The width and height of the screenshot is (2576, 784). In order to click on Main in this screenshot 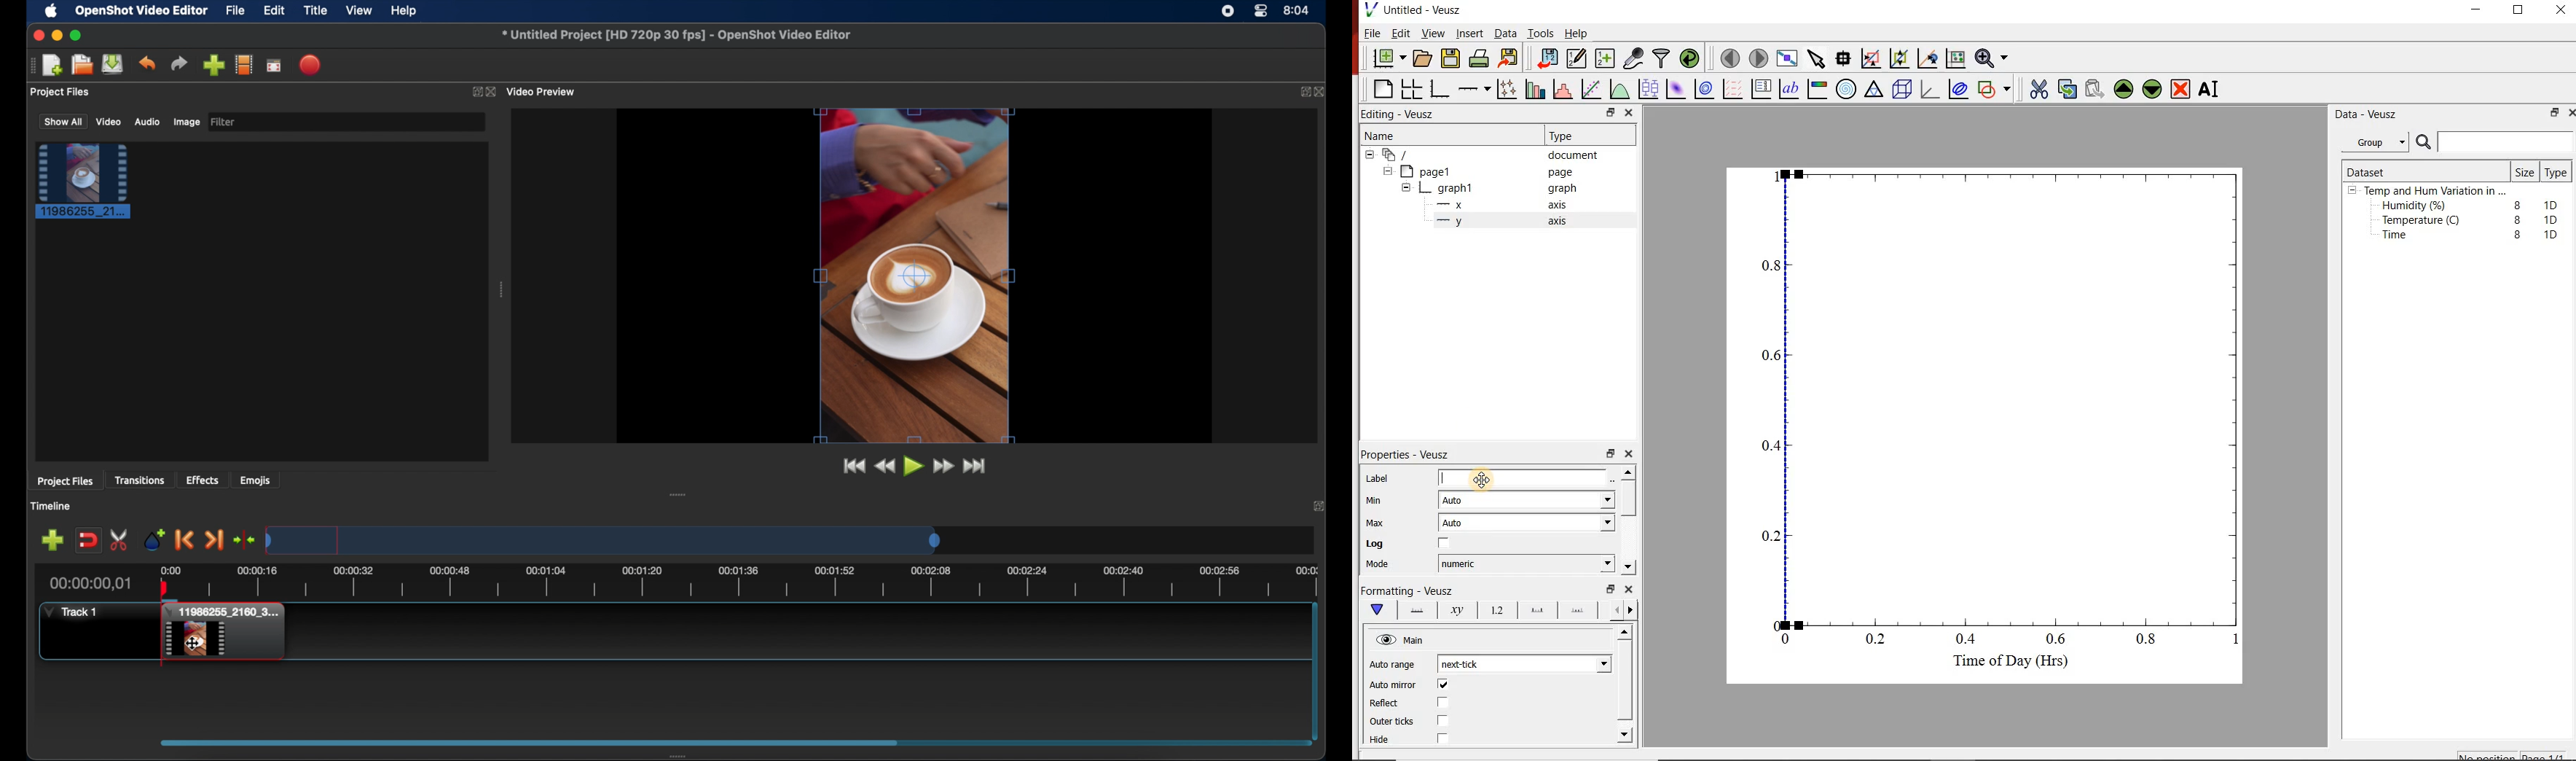, I will do `click(1424, 642)`.